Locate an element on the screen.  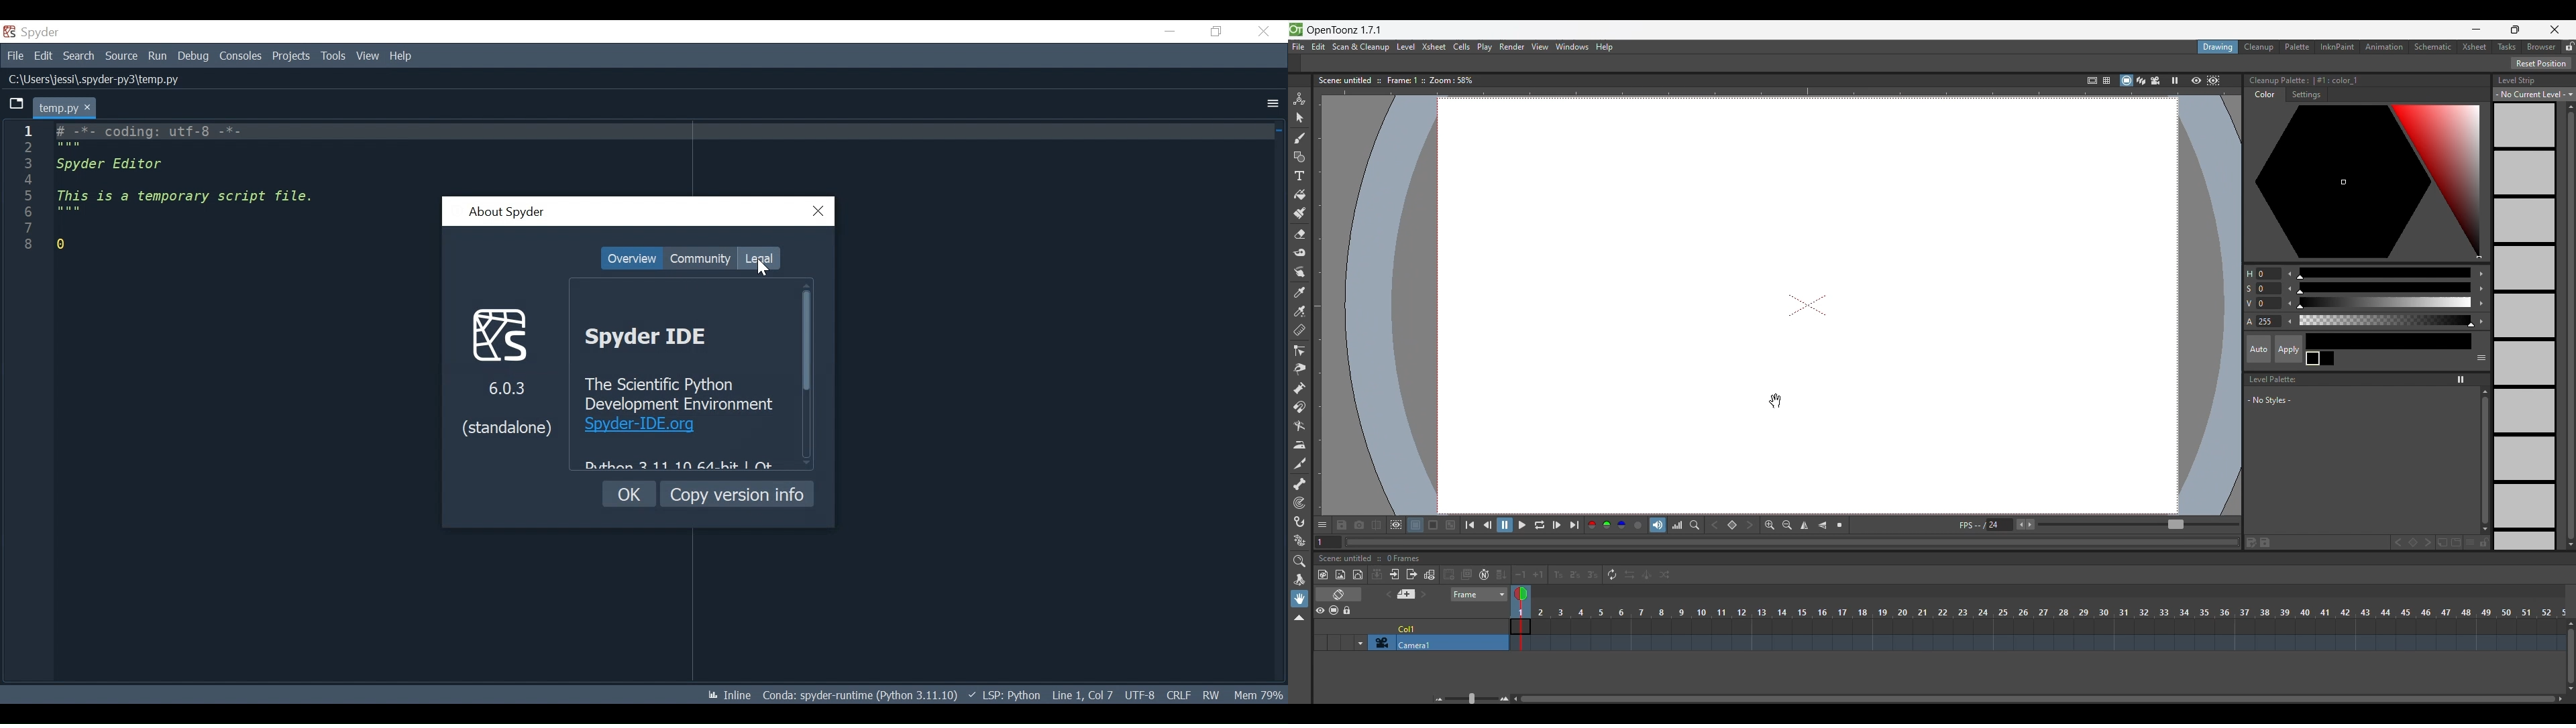
Legal is located at coordinates (757, 258).